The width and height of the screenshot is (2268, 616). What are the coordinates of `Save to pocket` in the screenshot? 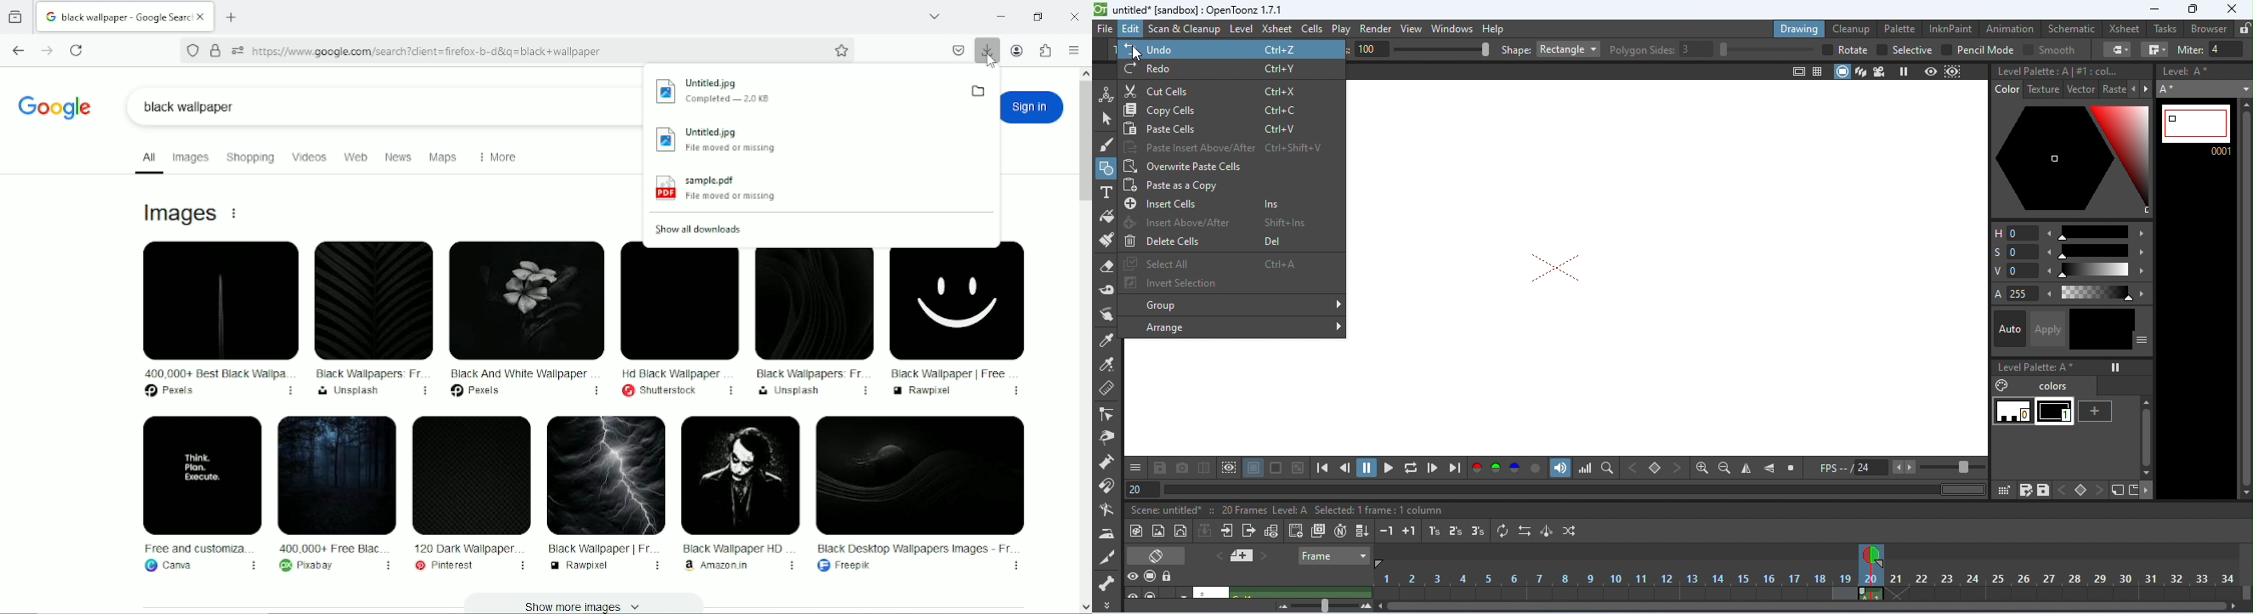 It's located at (958, 50).